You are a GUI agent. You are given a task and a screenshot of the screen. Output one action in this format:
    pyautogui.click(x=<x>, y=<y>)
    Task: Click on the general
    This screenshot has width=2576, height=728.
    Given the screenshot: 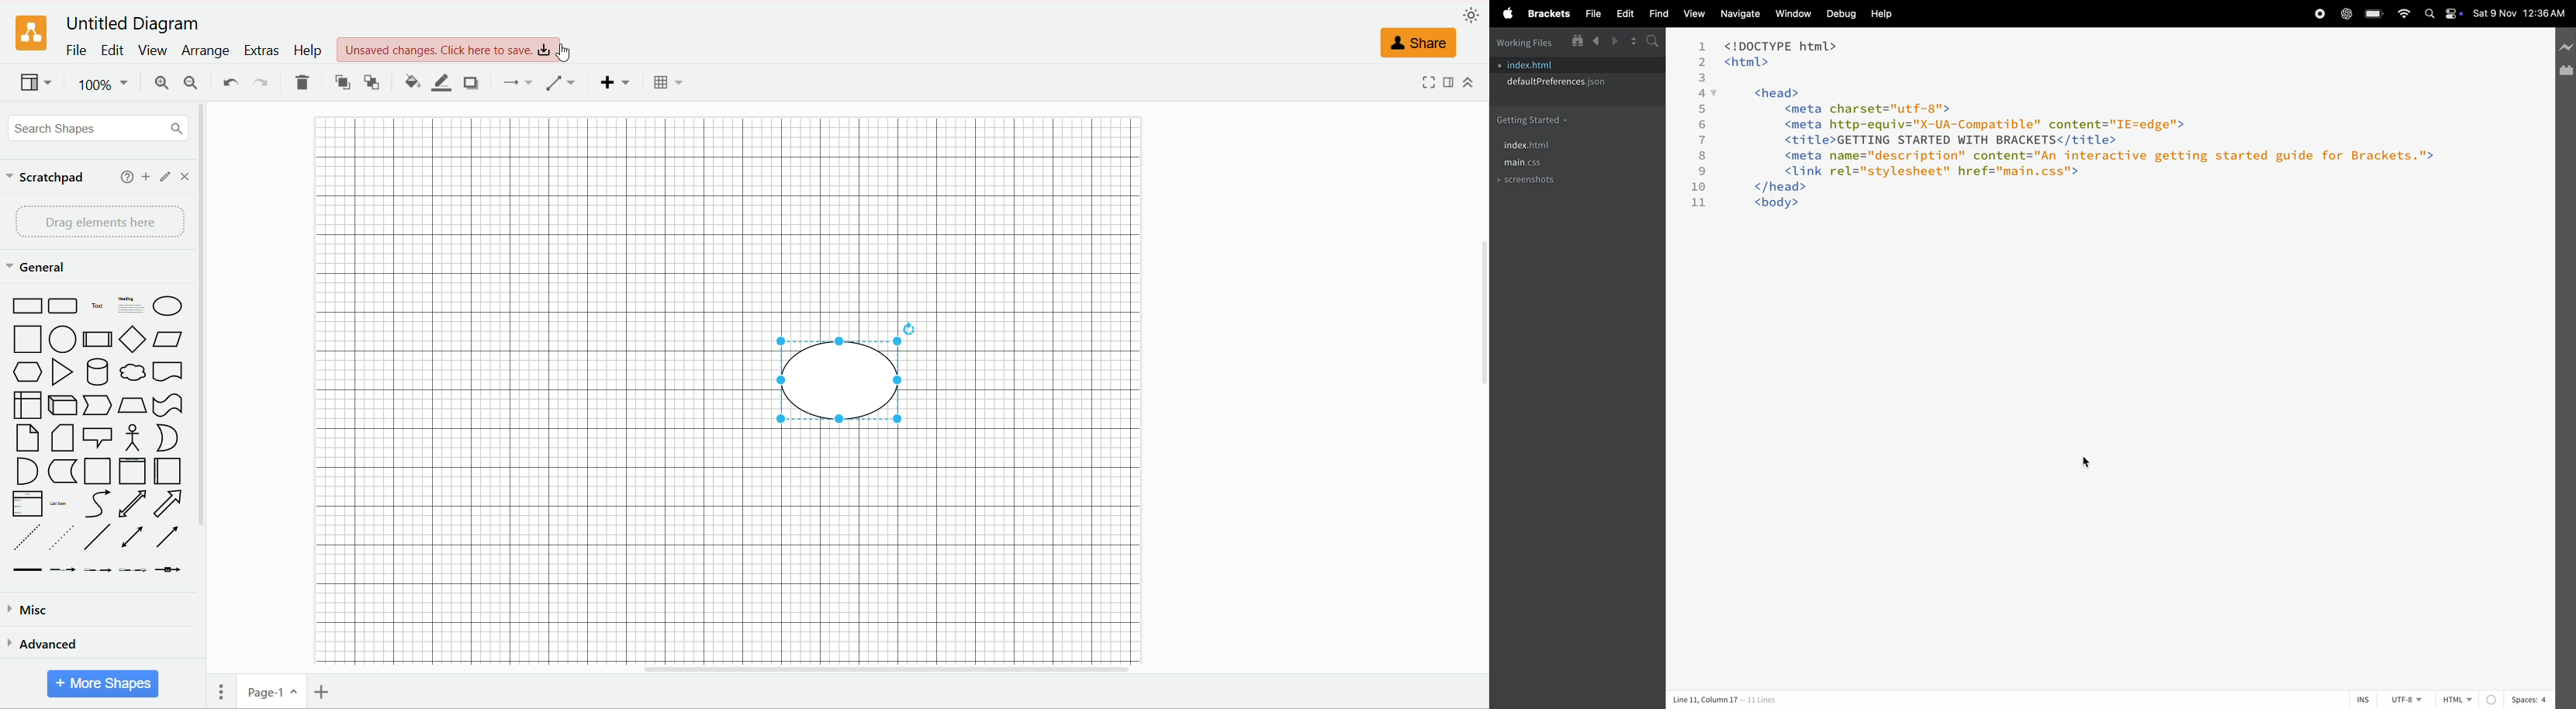 What is the action you would take?
    pyautogui.click(x=40, y=269)
    